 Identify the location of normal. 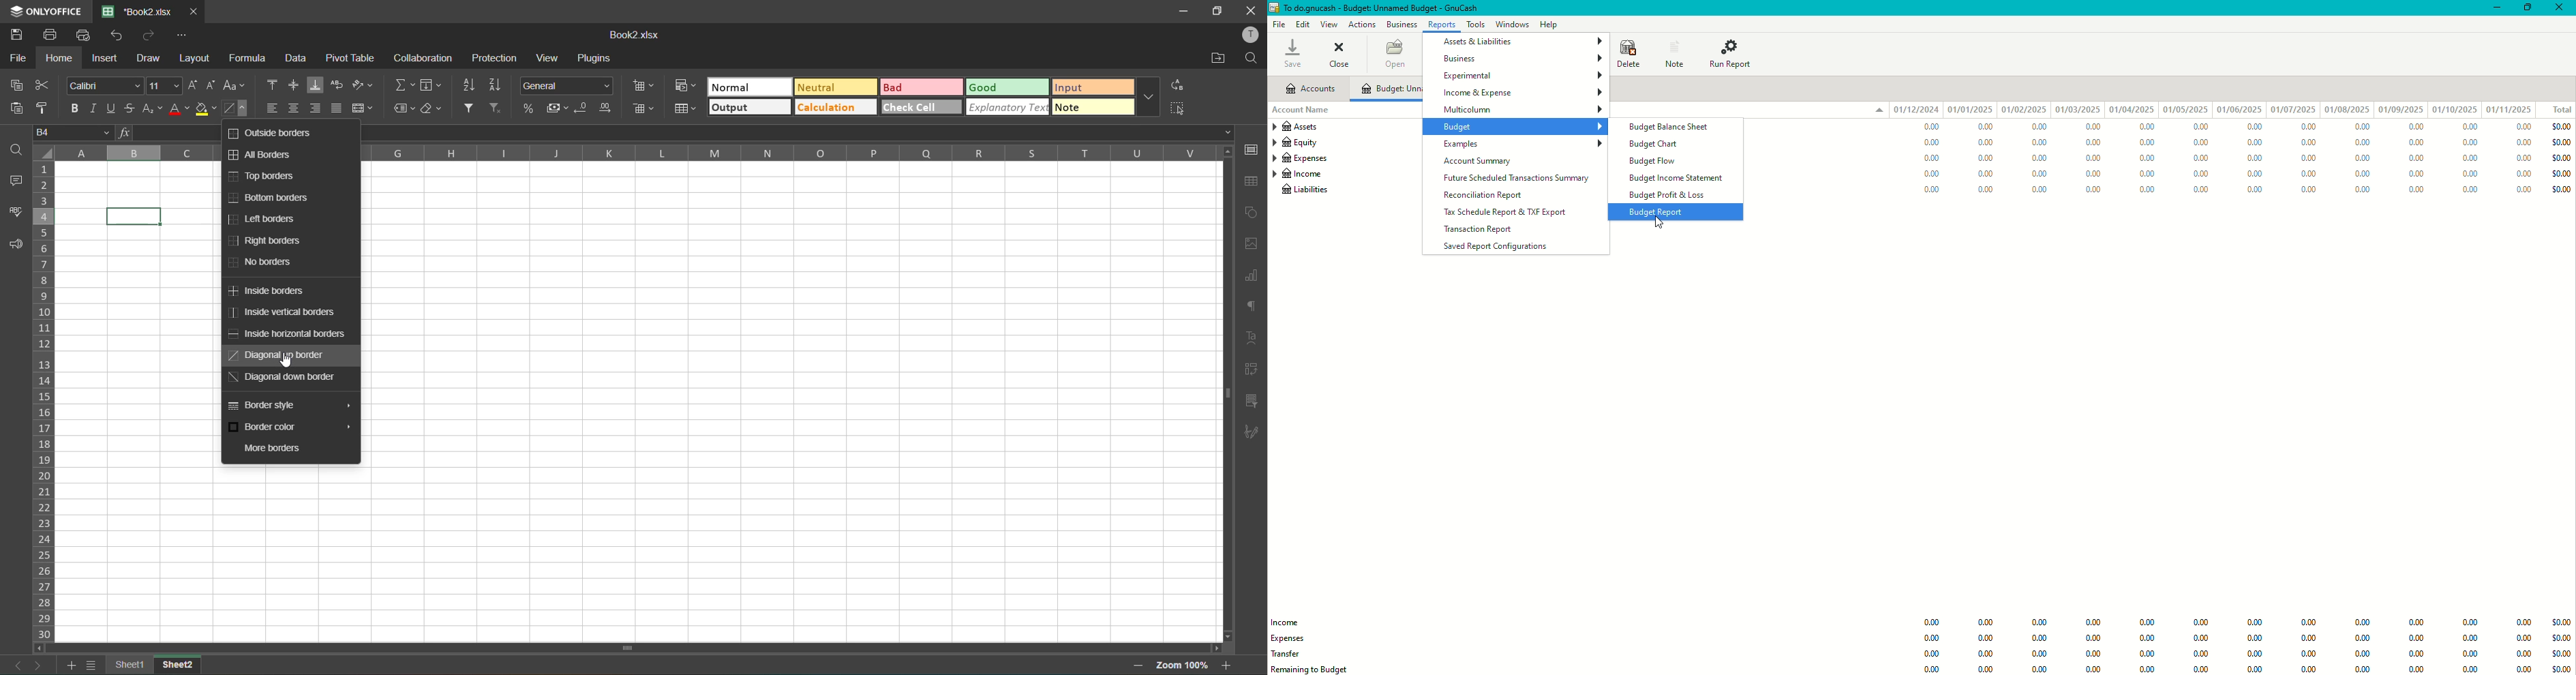
(751, 89).